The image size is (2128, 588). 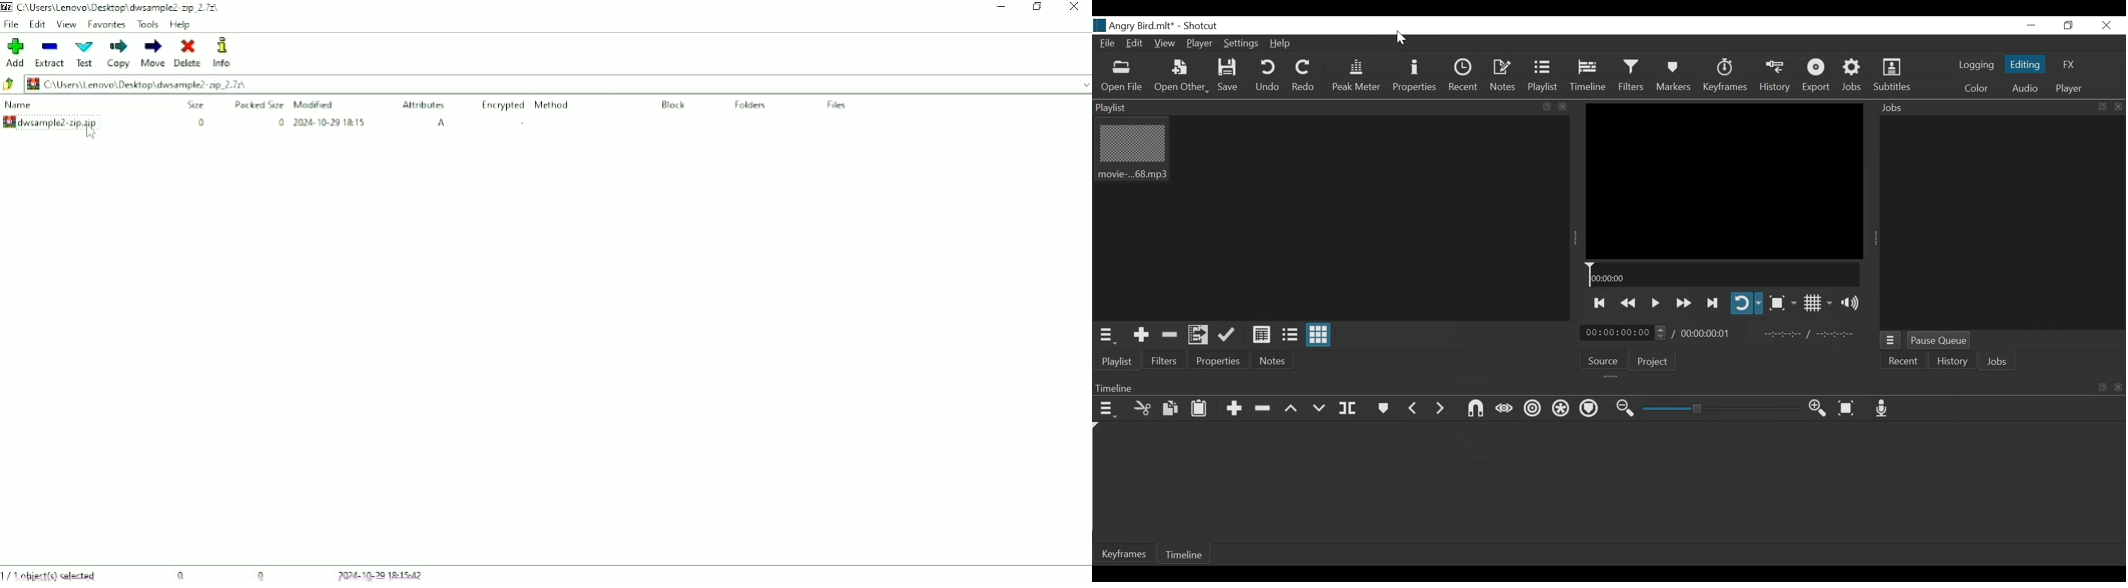 I want to click on Split at playhead, so click(x=1349, y=407).